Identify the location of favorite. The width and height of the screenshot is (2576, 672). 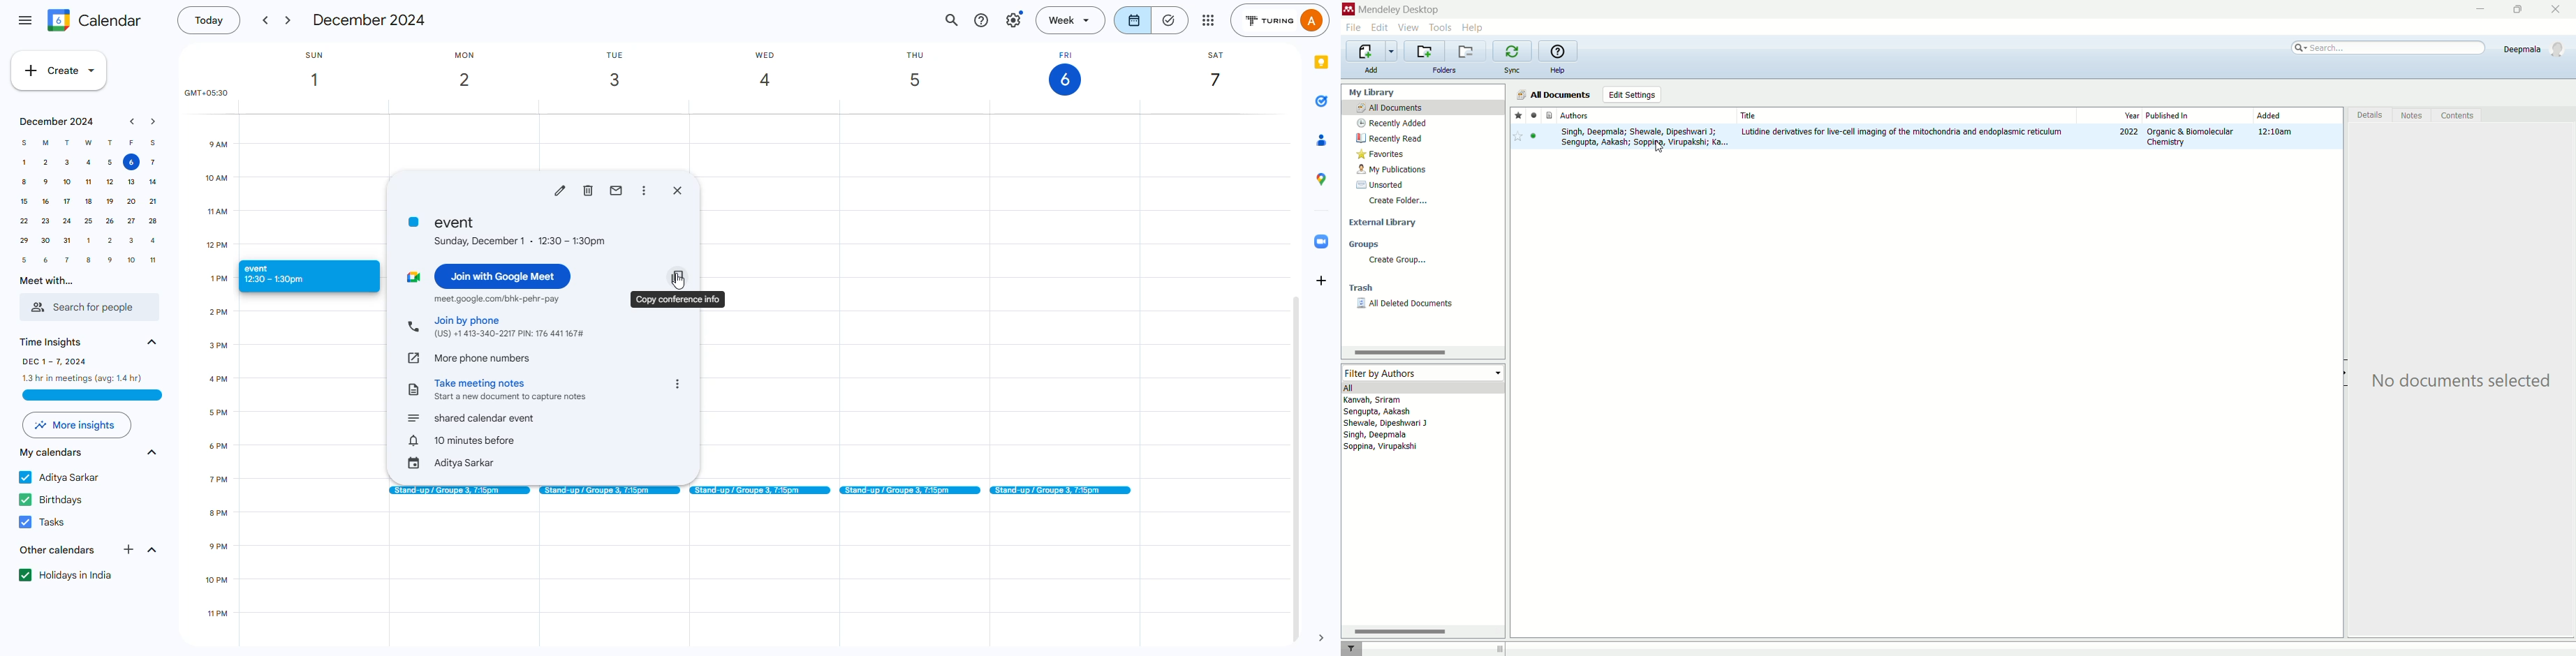
(1518, 116).